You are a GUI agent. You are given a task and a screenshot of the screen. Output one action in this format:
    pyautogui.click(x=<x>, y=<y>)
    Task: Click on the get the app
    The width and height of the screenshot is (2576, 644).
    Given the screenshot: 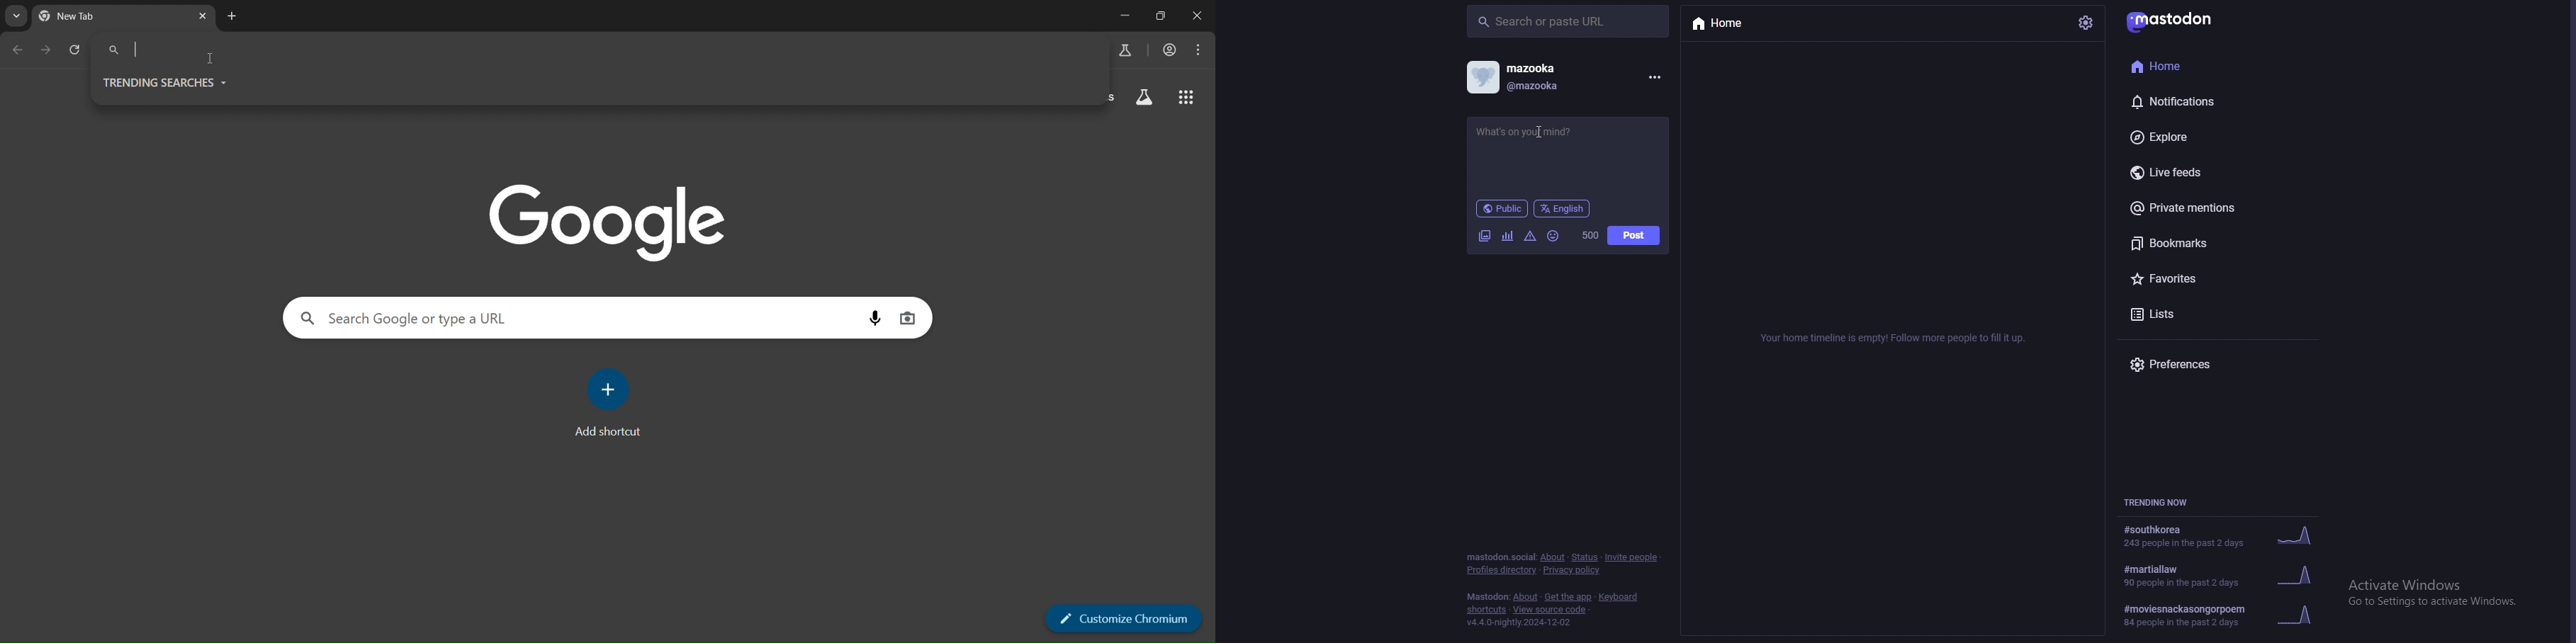 What is the action you would take?
    pyautogui.click(x=1568, y=598)
    